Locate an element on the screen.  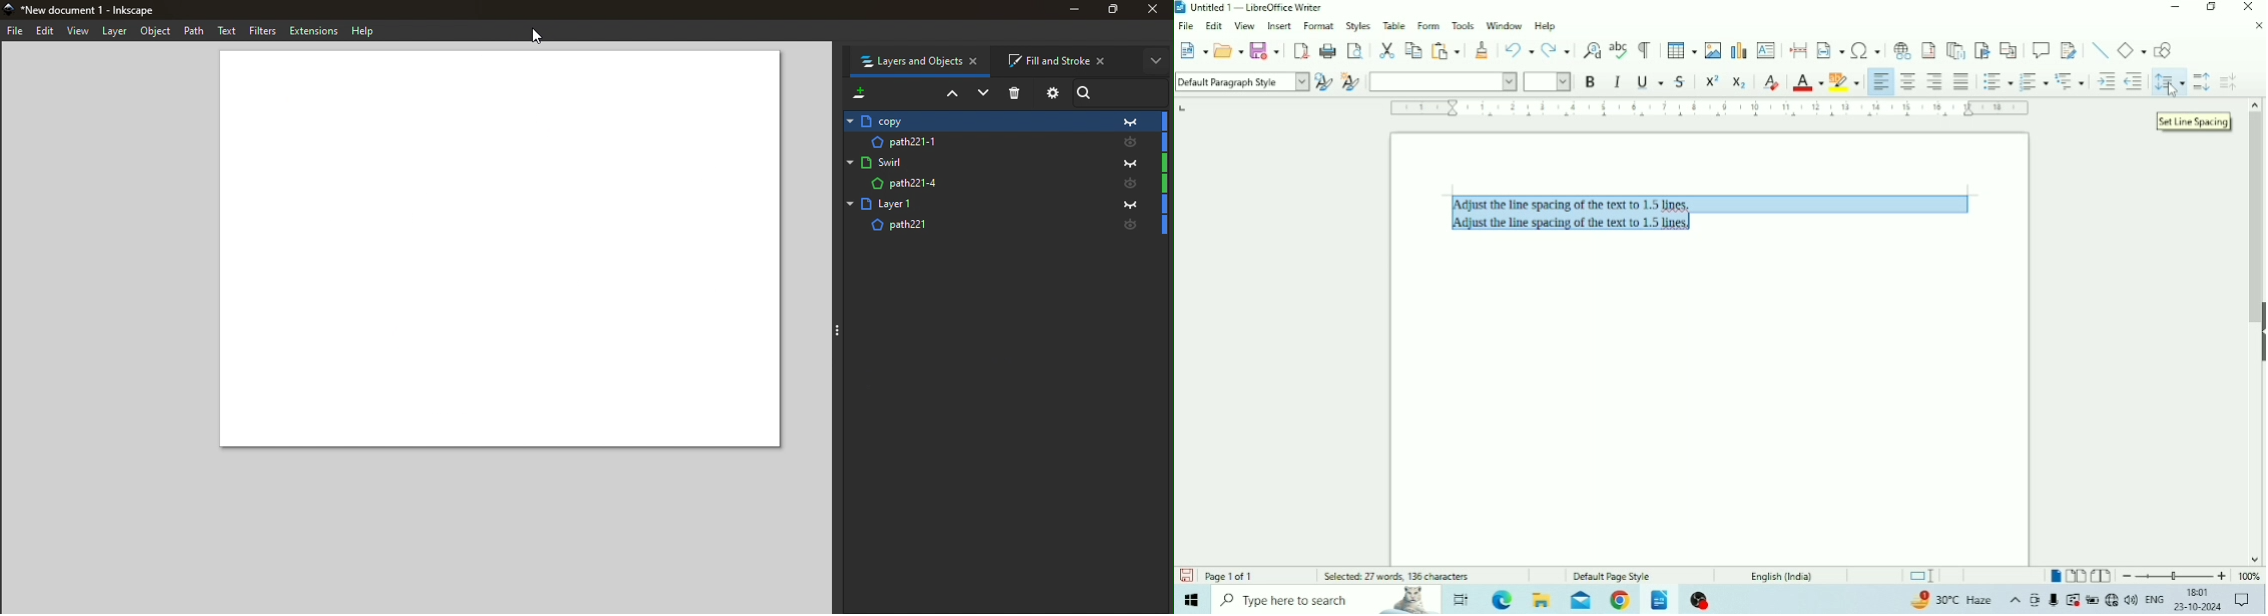
Font Name is located at coordinates (1443, 81).